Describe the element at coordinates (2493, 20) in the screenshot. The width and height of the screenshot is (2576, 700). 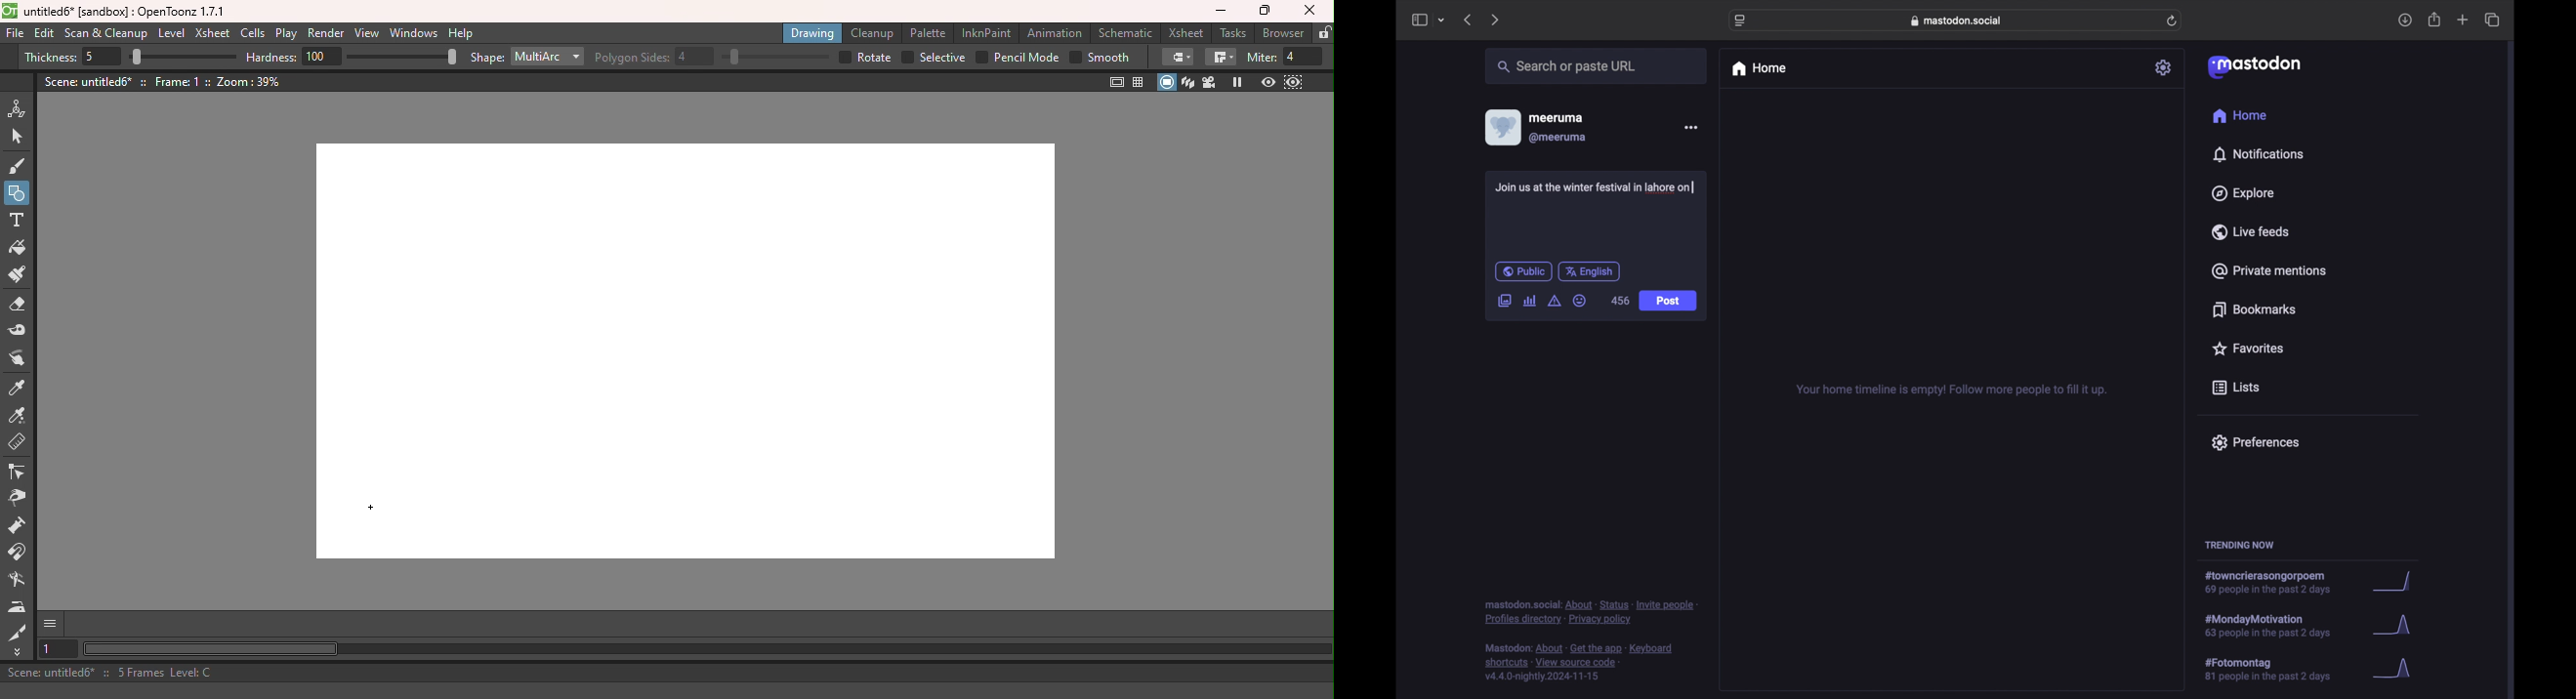
I see `show tab overview` at that location.